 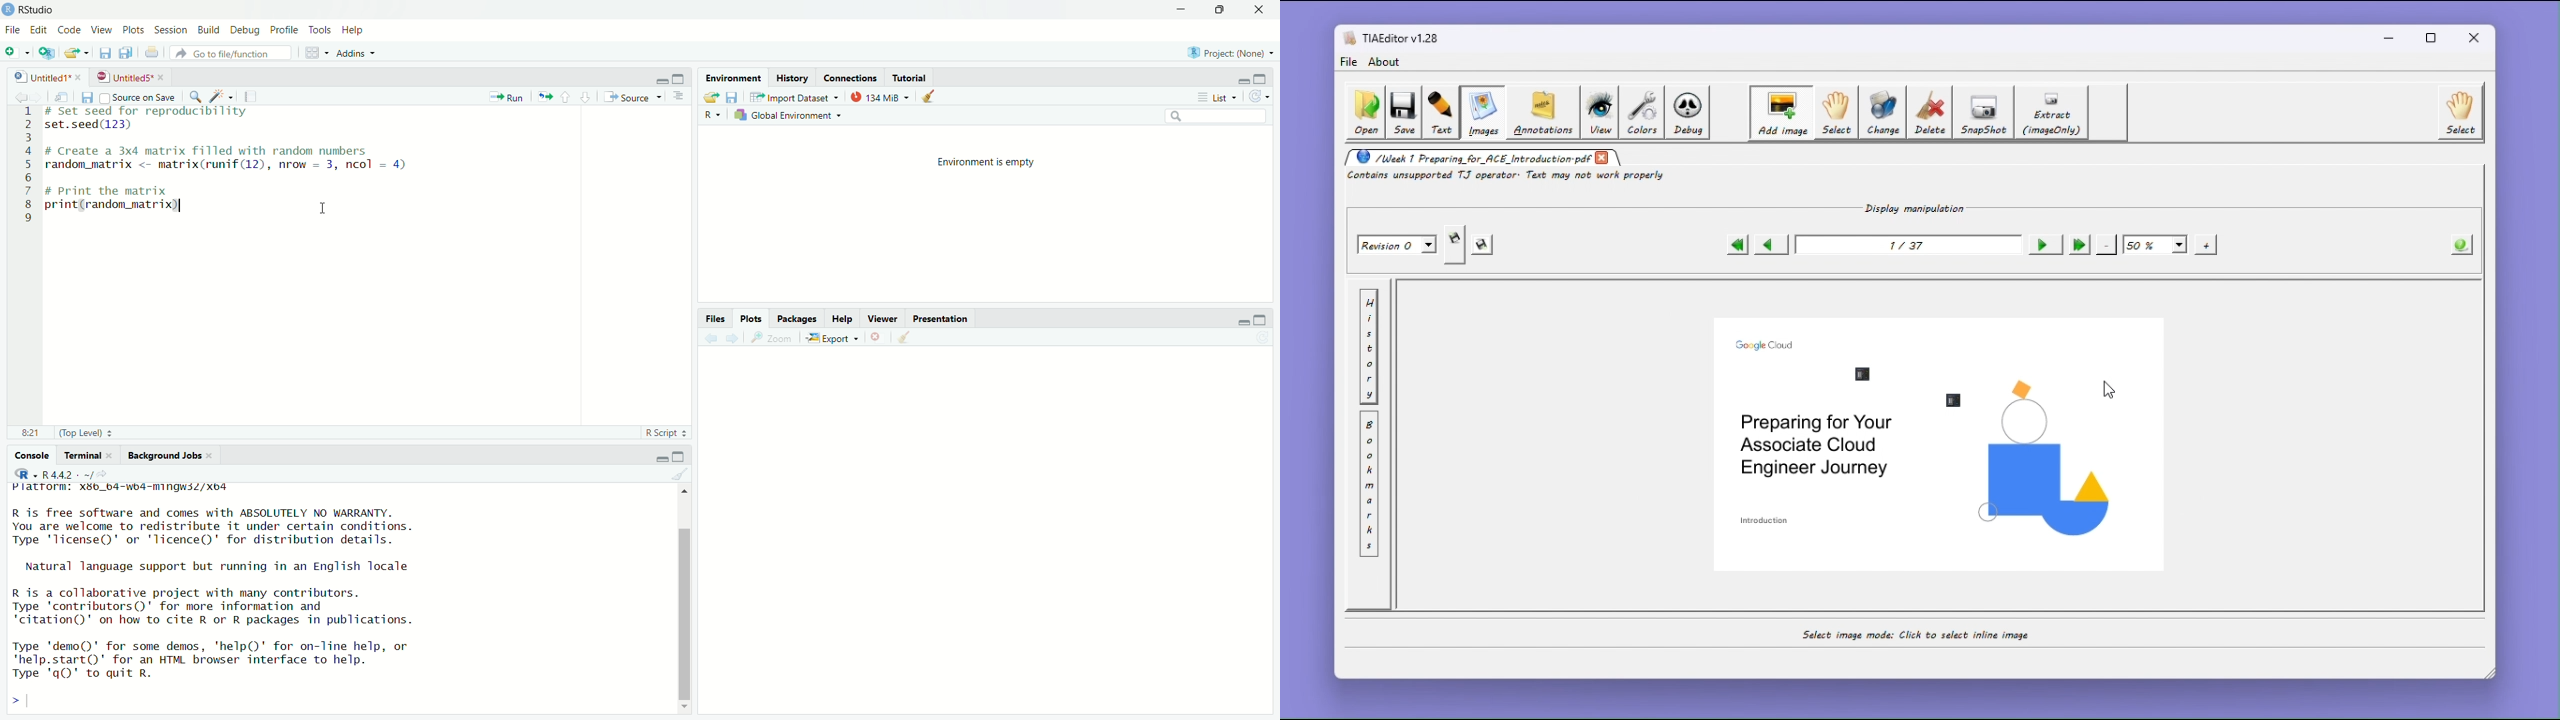 I want to click on clear, so click(x=679, y=475).